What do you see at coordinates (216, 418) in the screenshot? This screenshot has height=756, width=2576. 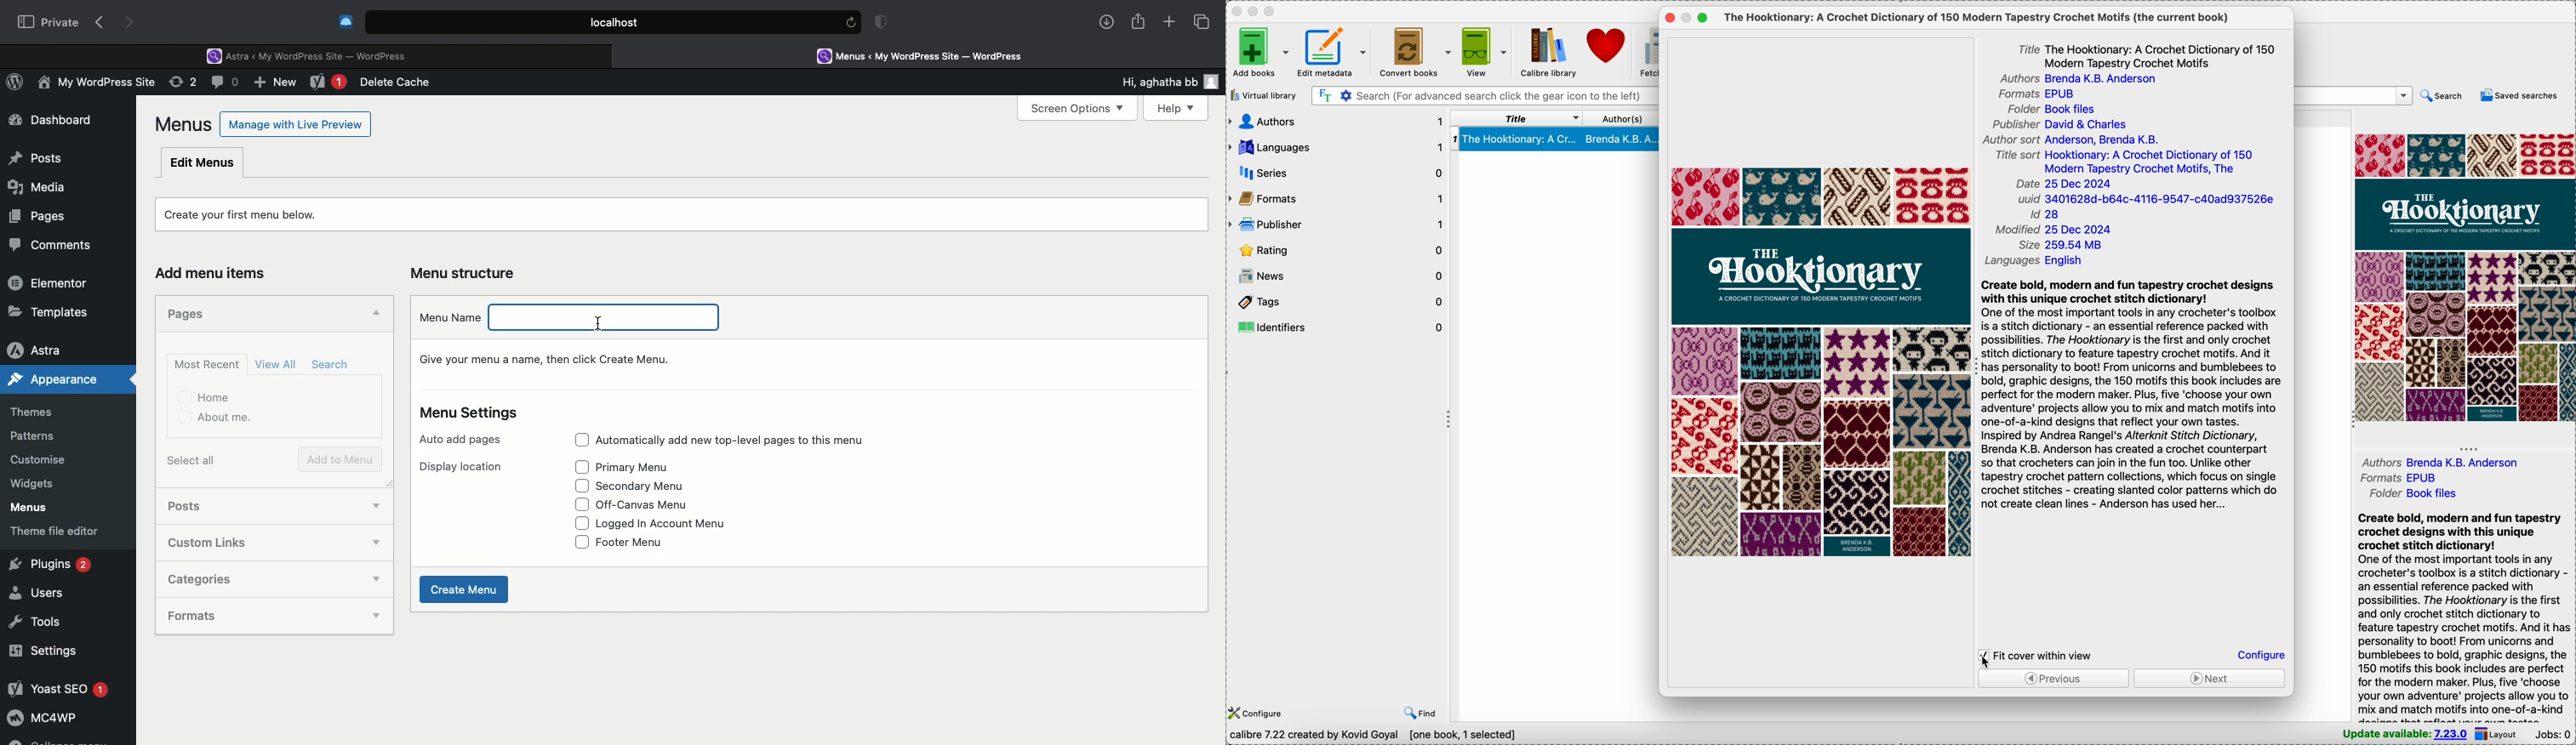 I see `About me` at bounding box center [216, 418].